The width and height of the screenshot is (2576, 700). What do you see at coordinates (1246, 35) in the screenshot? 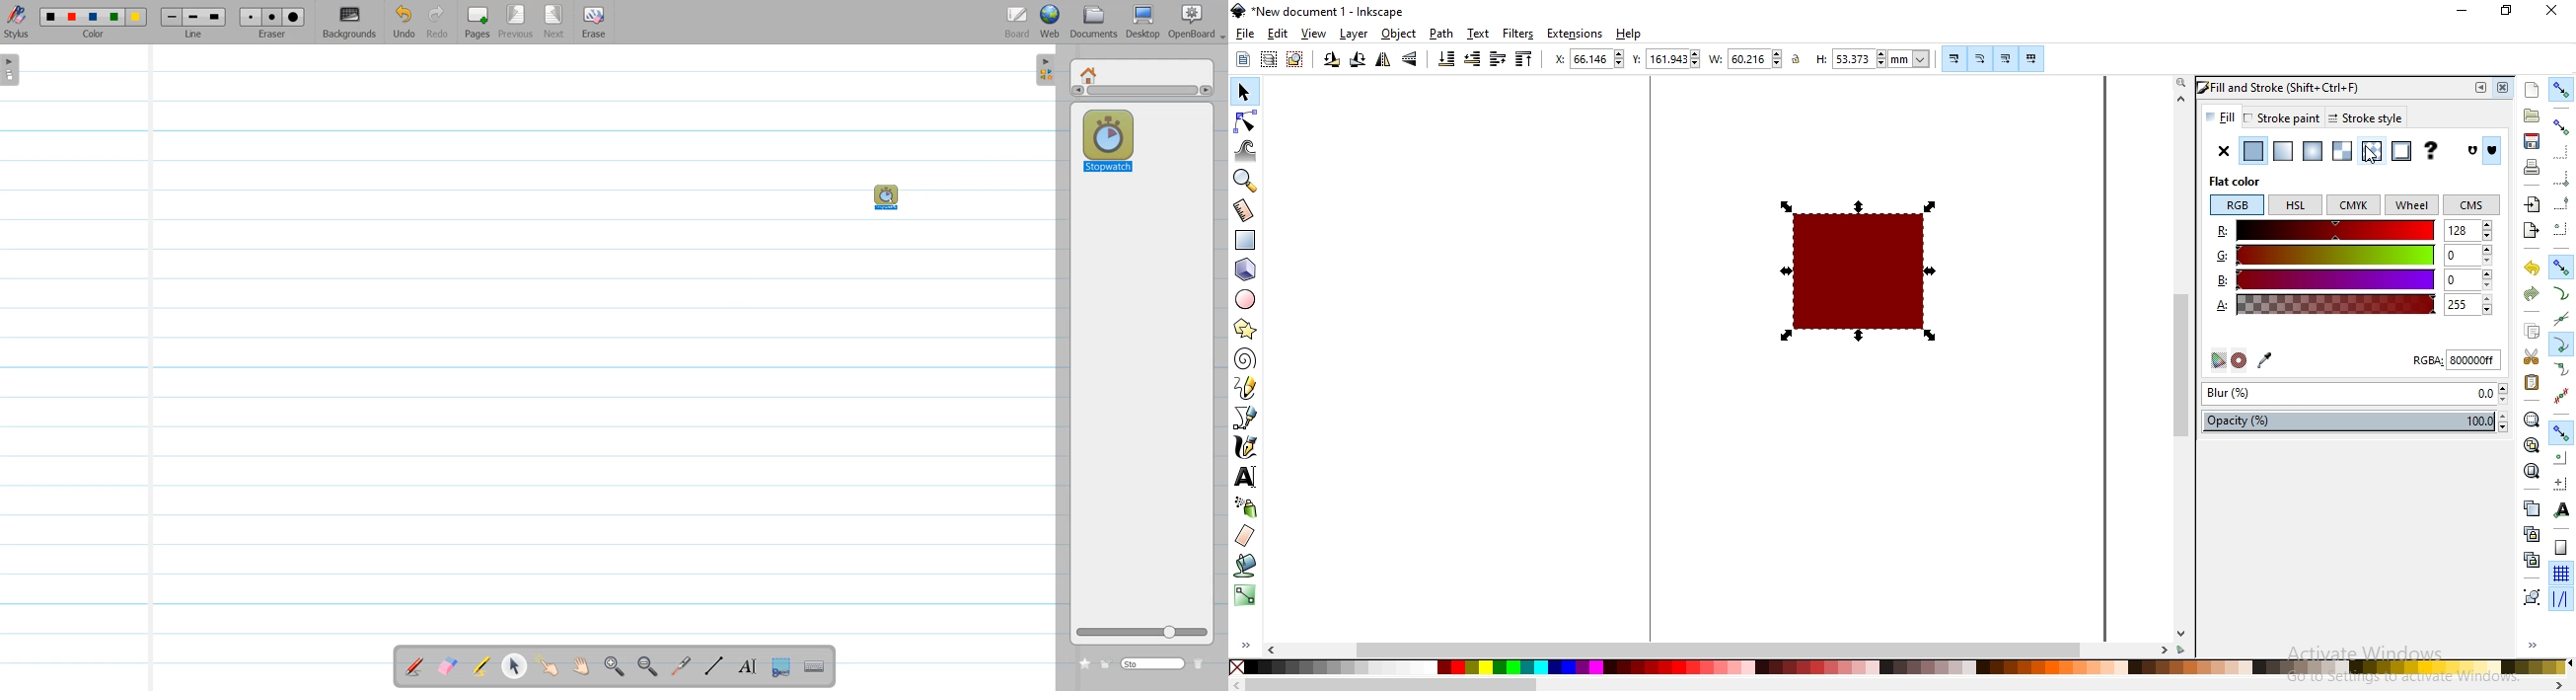
I see `file` at bounding box center [1246, 35].